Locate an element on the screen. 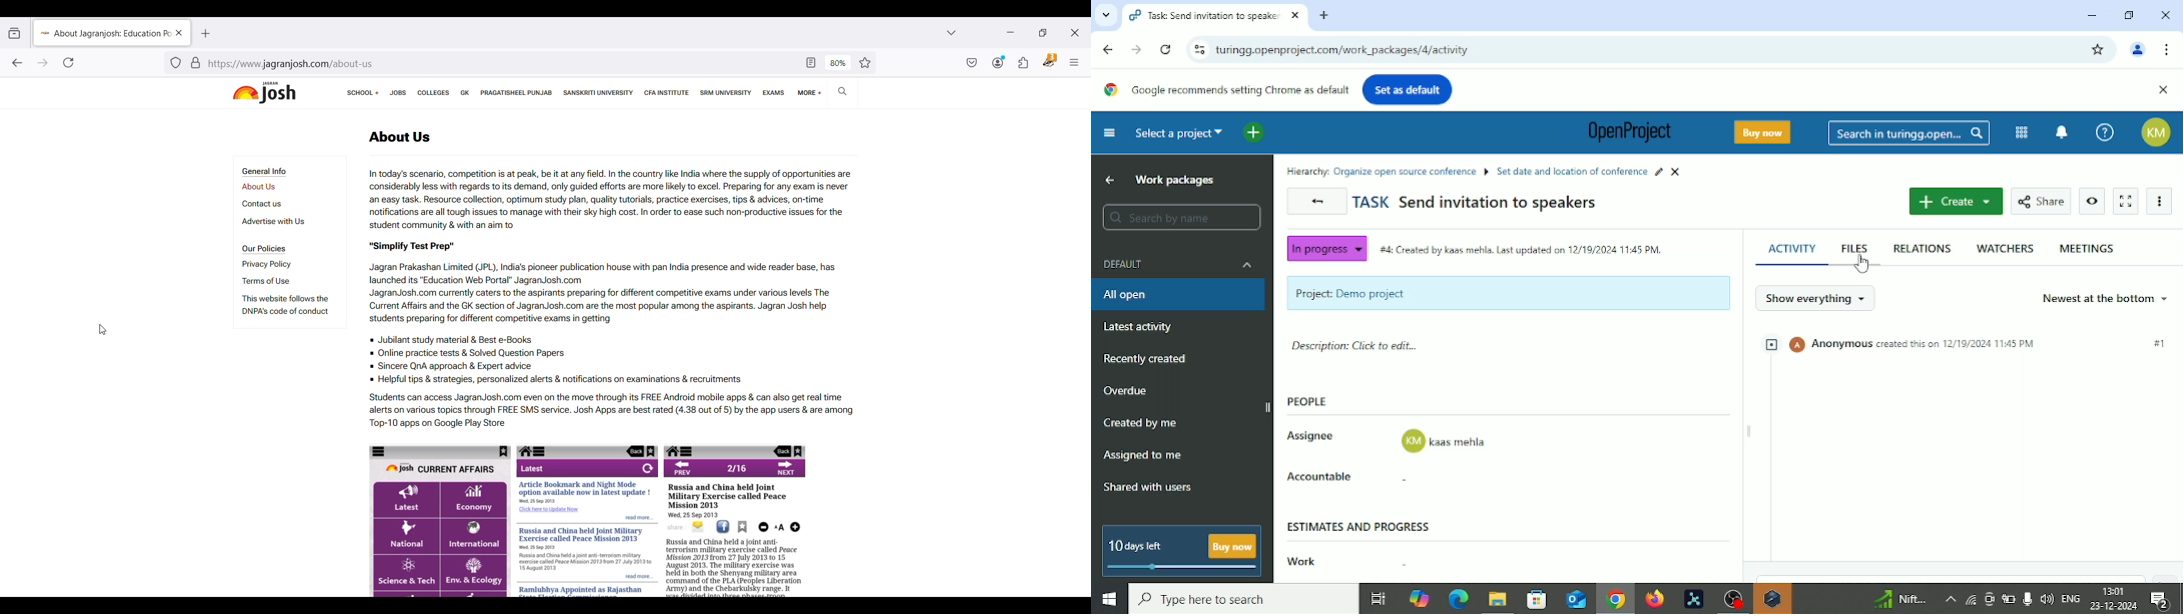 This screenshot has height=616, width=2184. Sanskriti university page is located at coordinates (599, 93).